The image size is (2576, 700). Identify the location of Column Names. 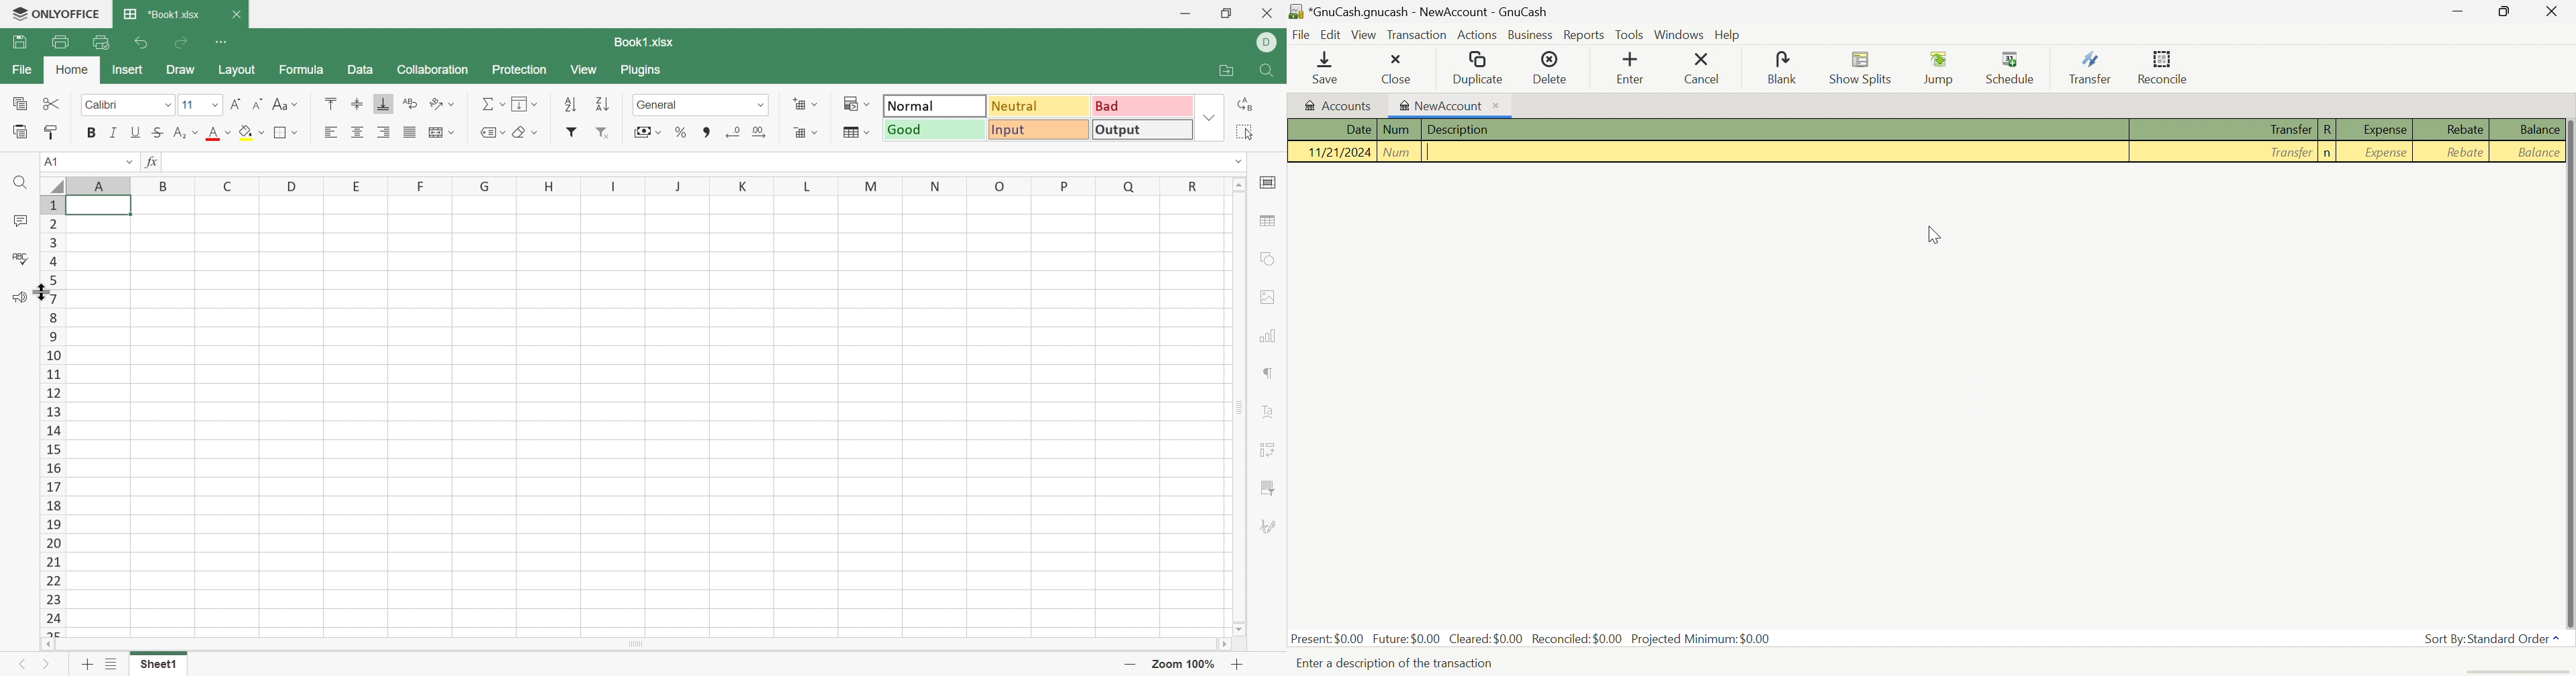
(633, 185).